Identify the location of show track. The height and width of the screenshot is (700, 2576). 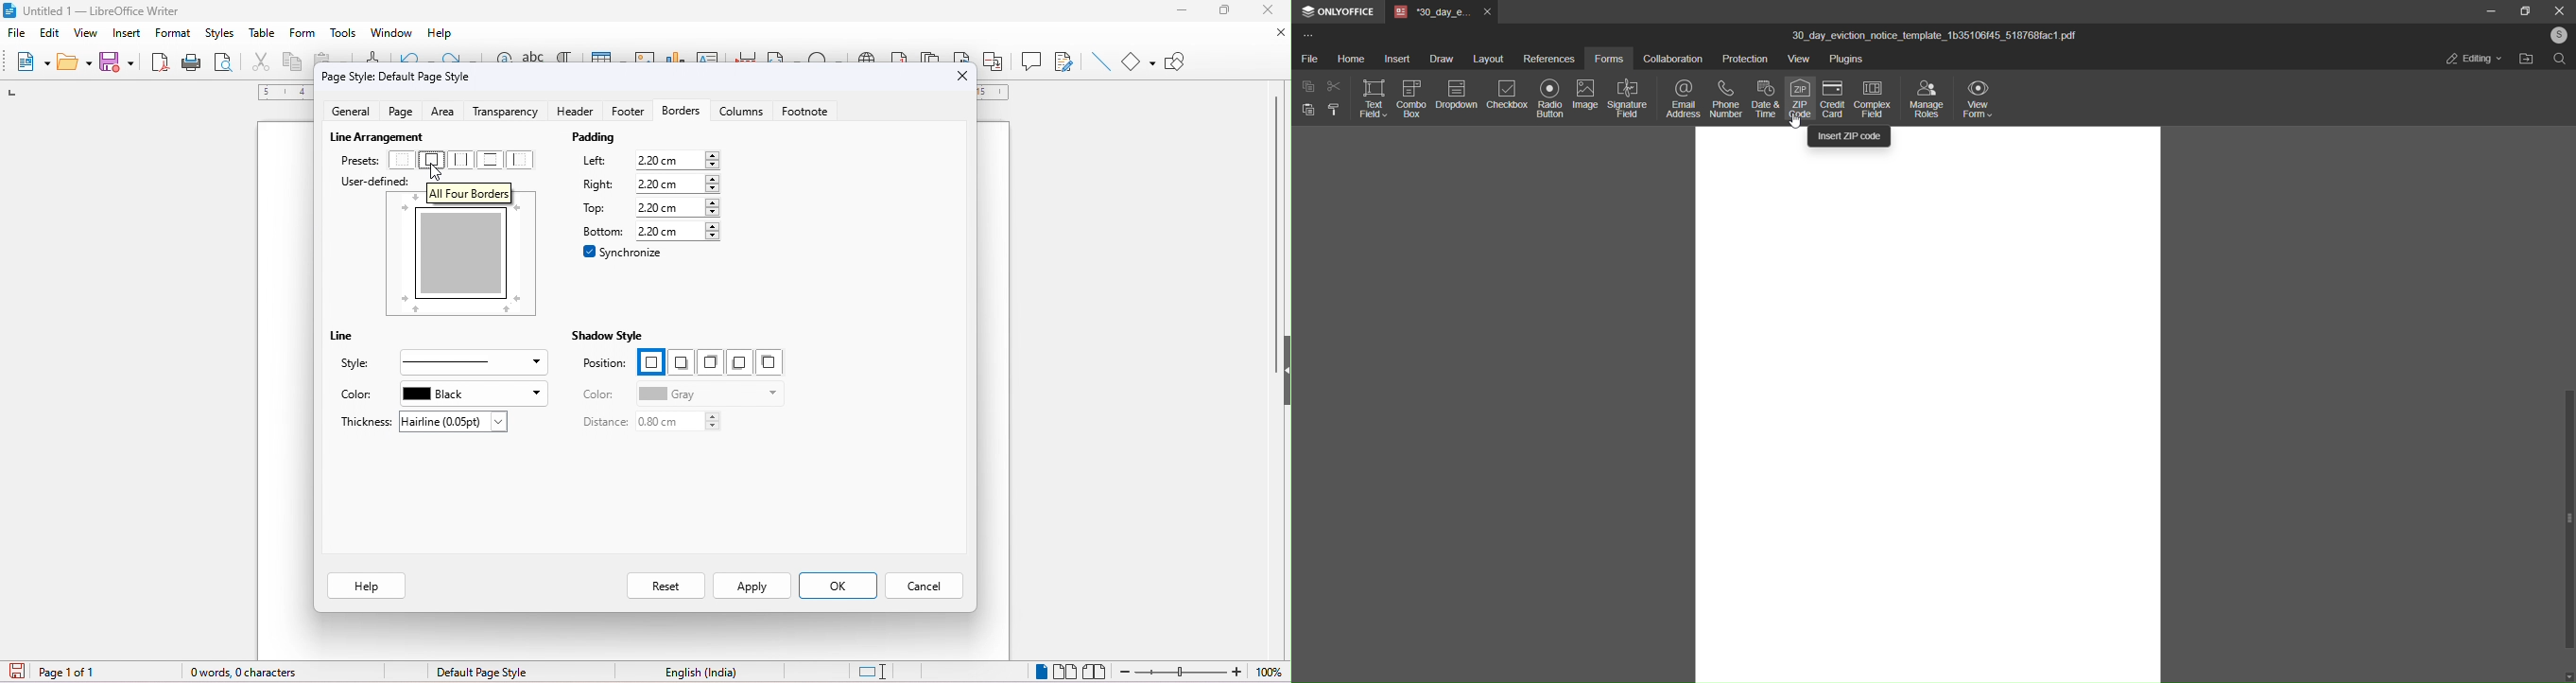
(1061, 61).